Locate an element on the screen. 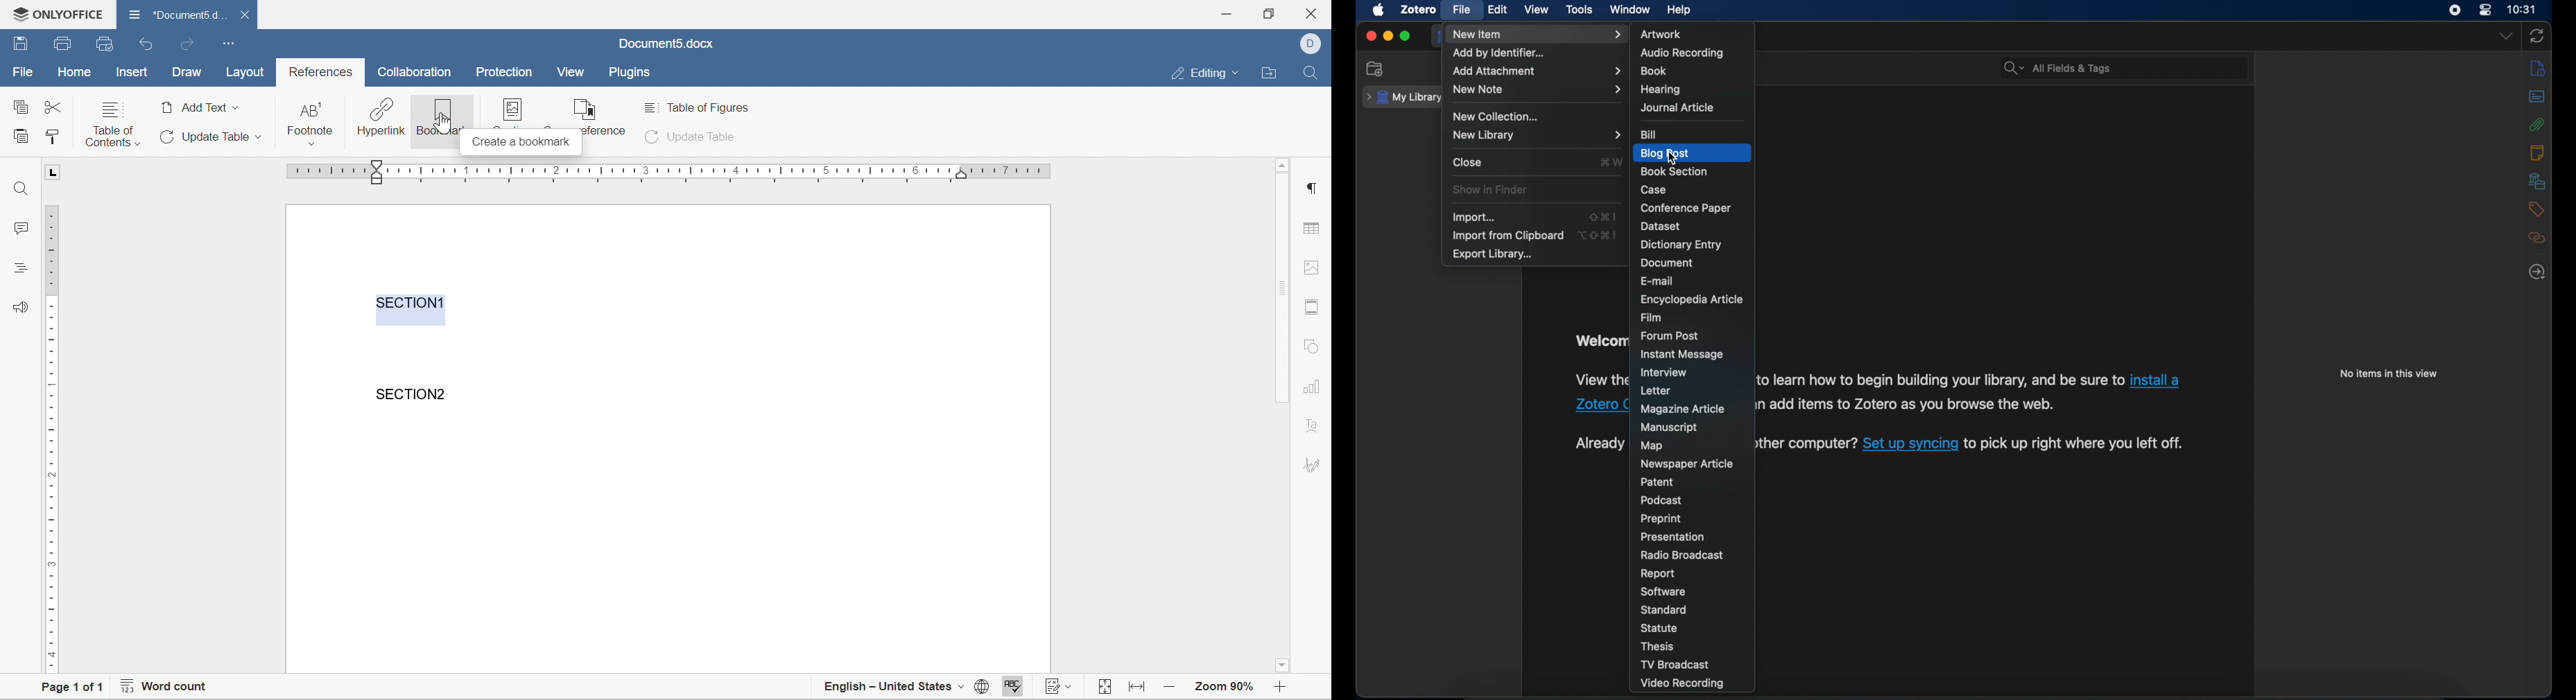 The image size is (2576, 700). window is located at coordinates (1631, 9).